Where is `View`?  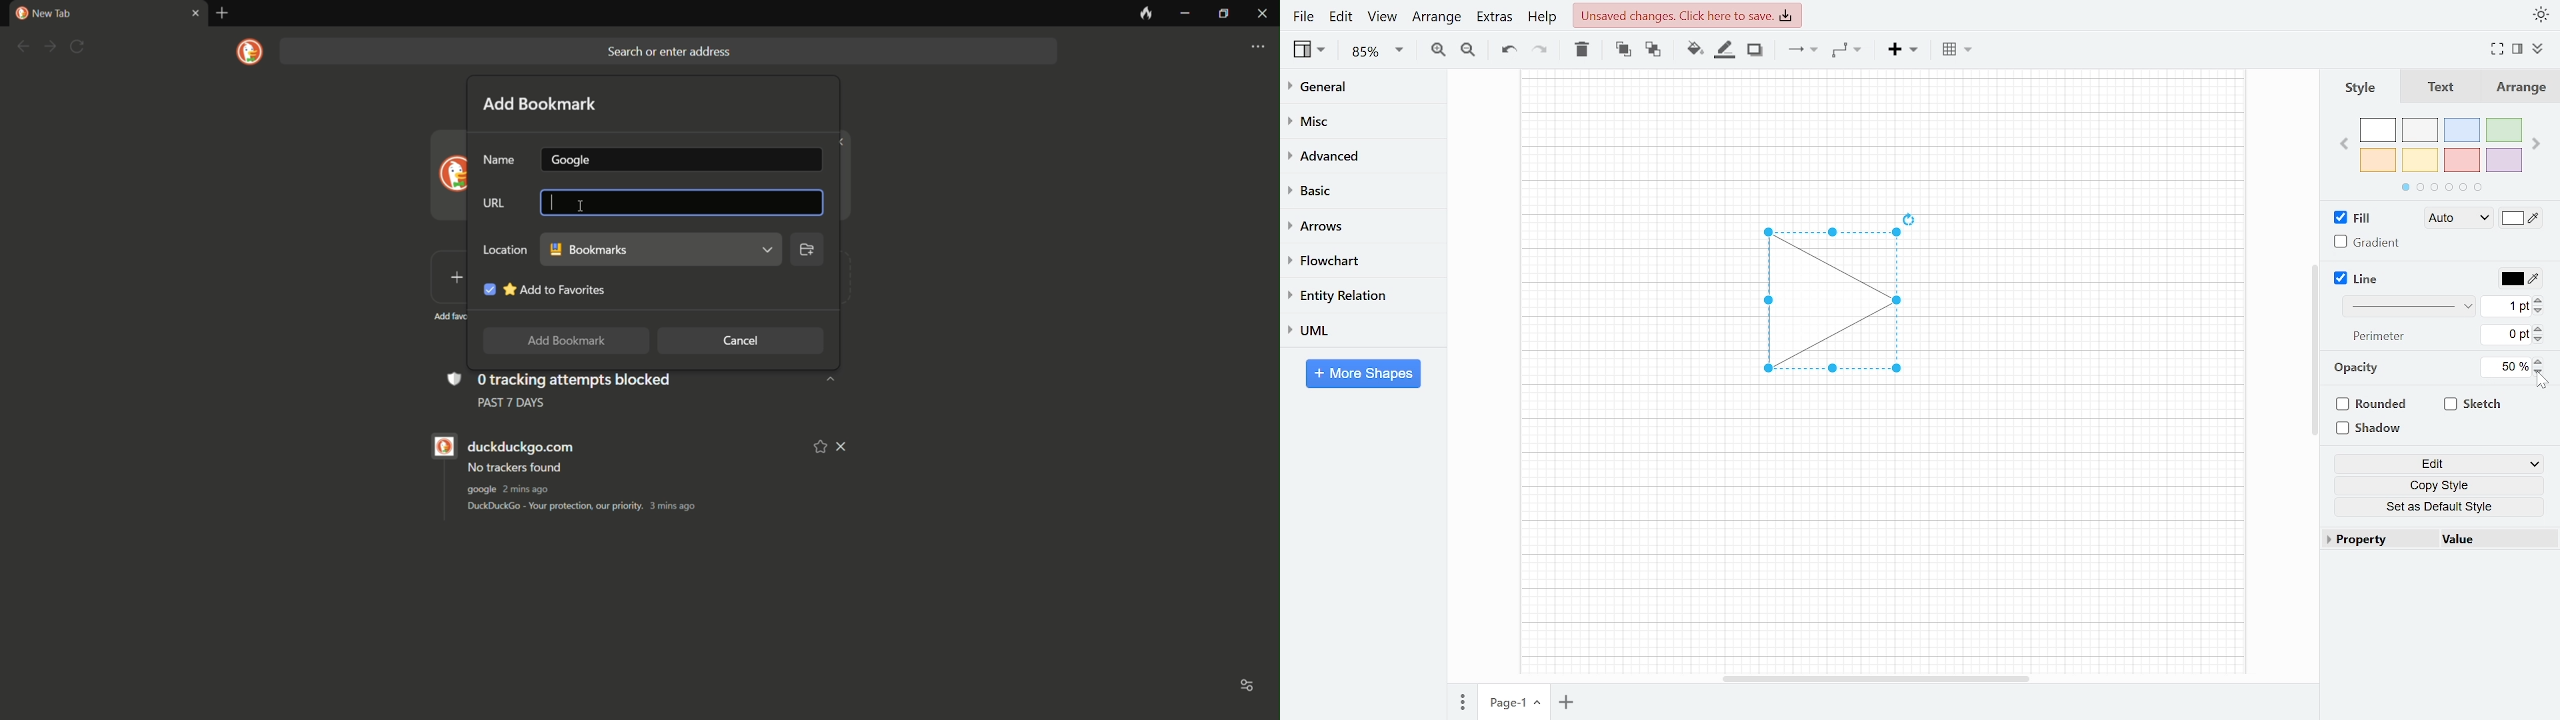
View is located at coordinates (1382, 16).